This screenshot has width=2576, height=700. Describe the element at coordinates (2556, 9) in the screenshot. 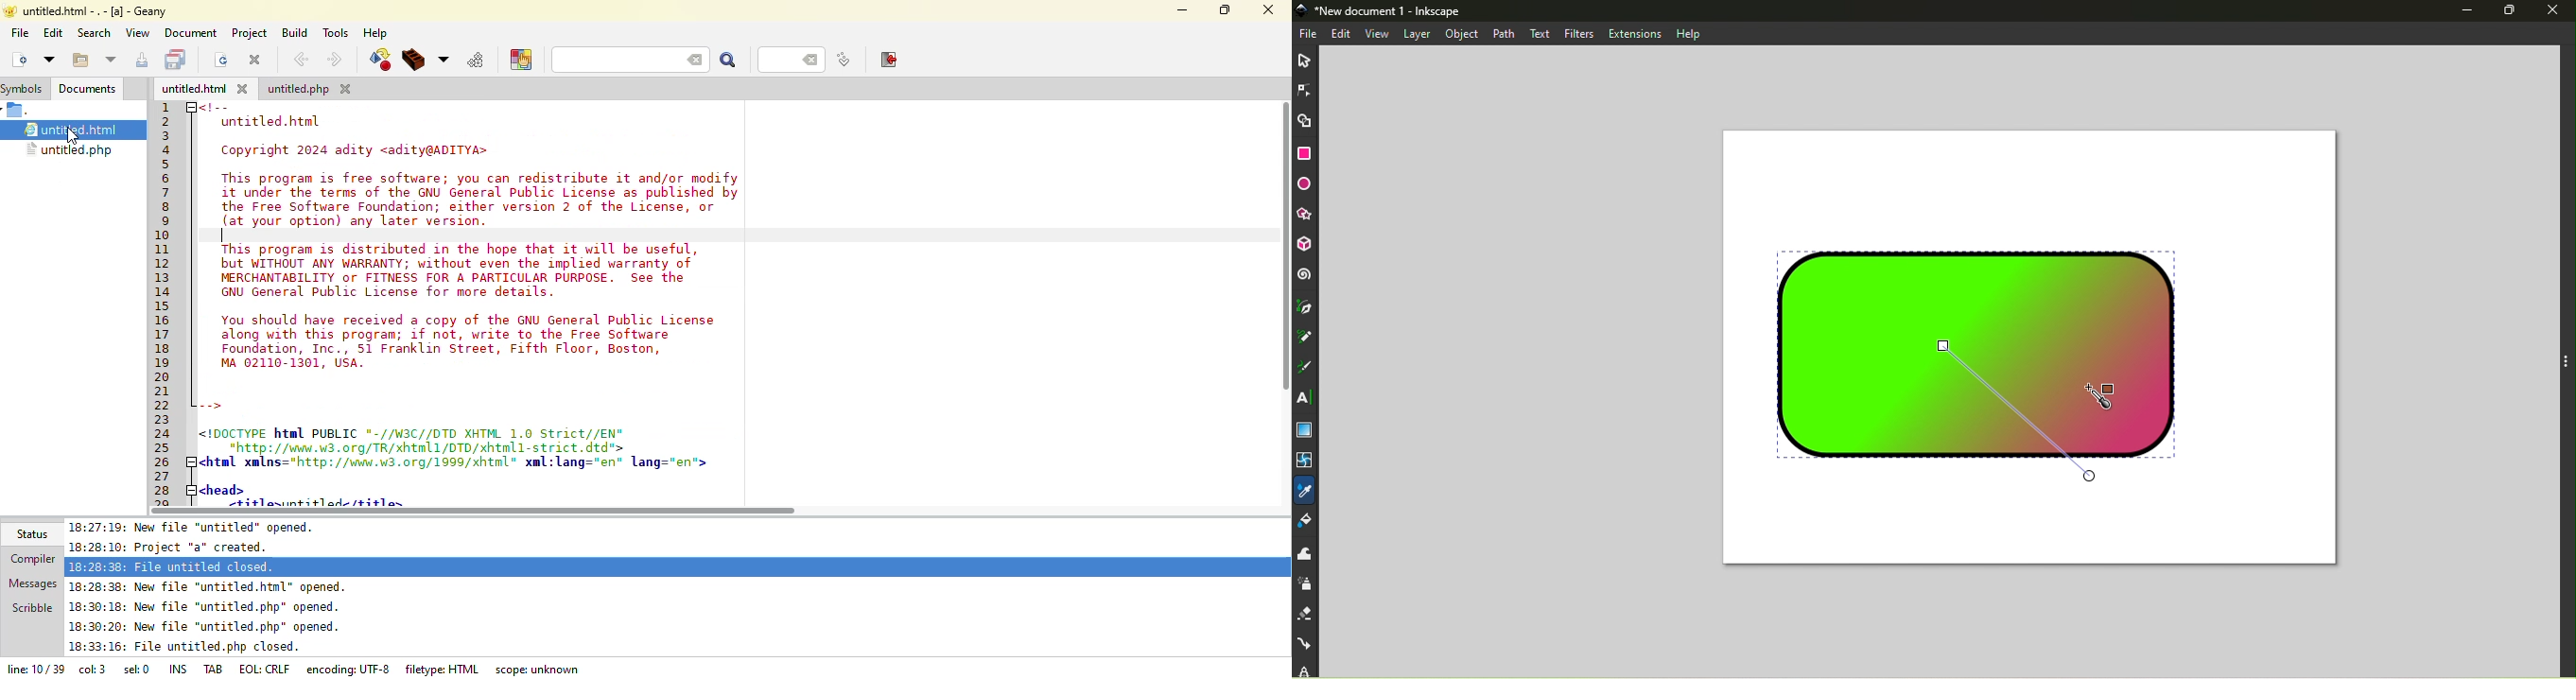

I see `Close` at that location.